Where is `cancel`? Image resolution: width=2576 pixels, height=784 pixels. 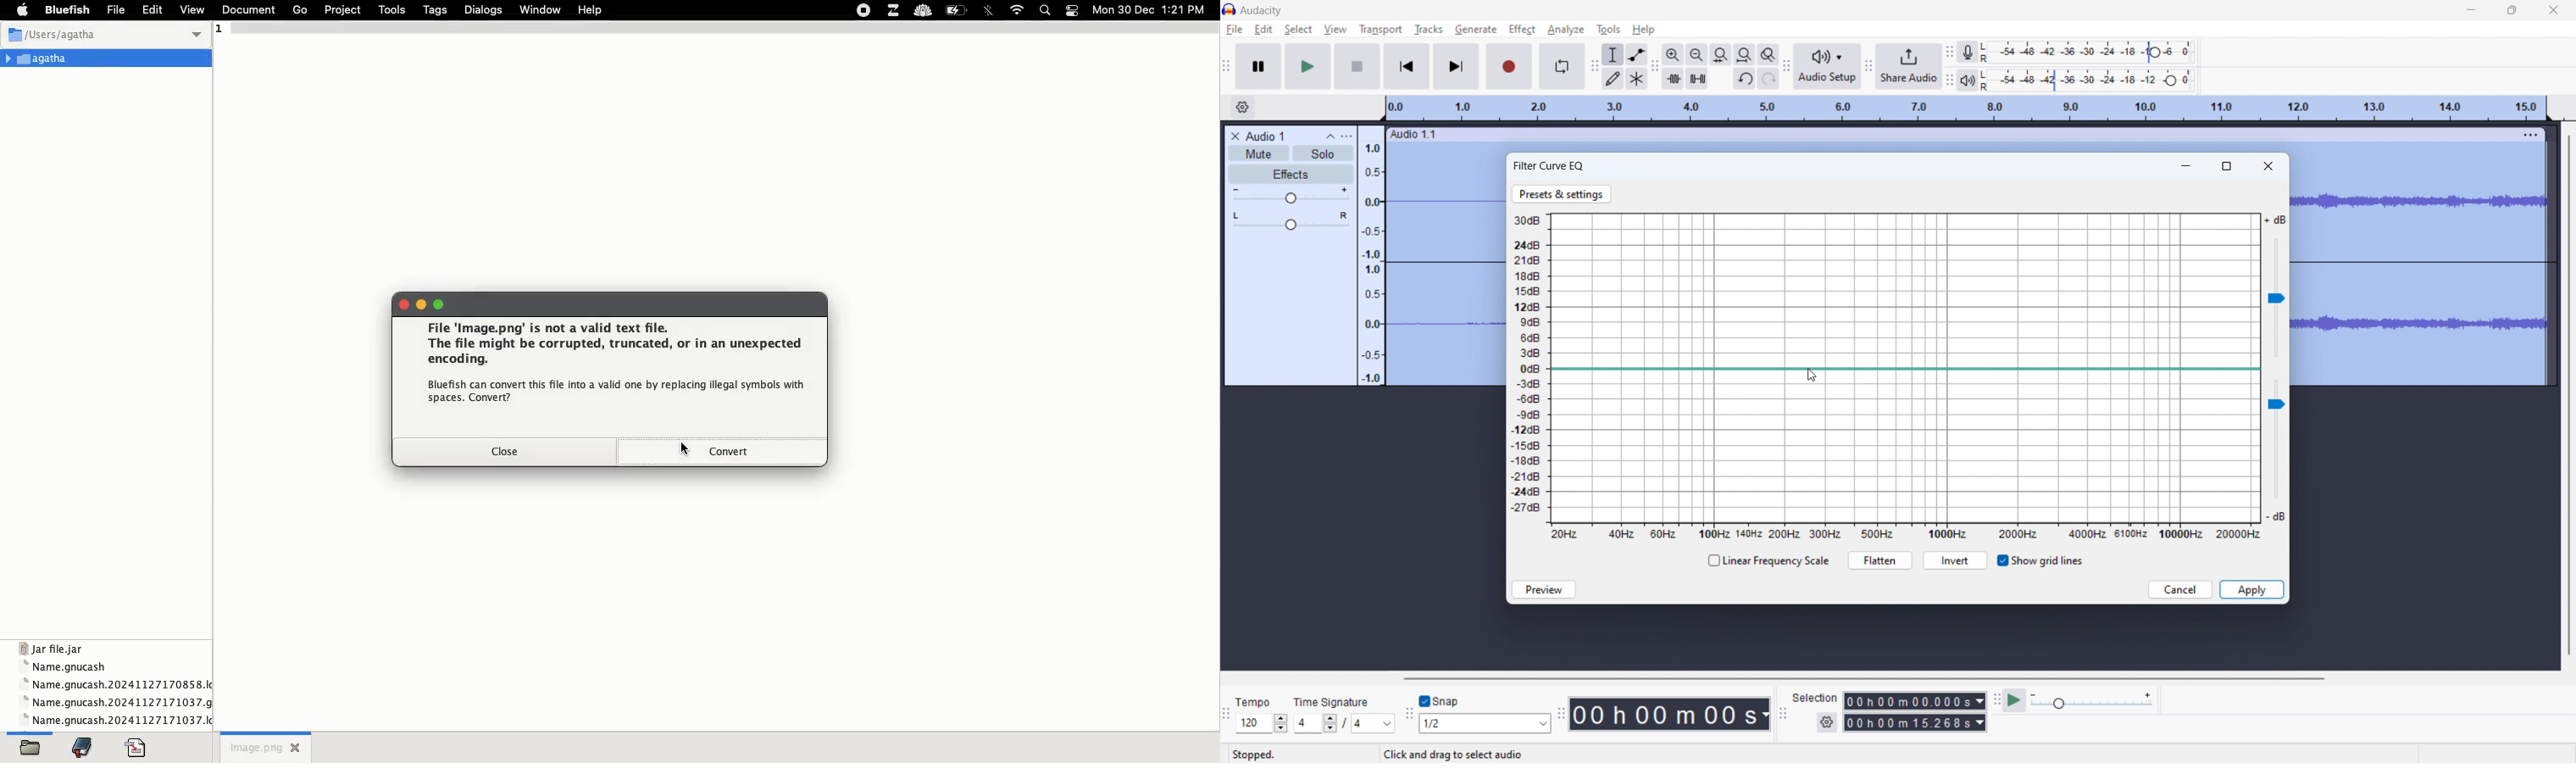 cancel is located at coordinates (2181, 590).